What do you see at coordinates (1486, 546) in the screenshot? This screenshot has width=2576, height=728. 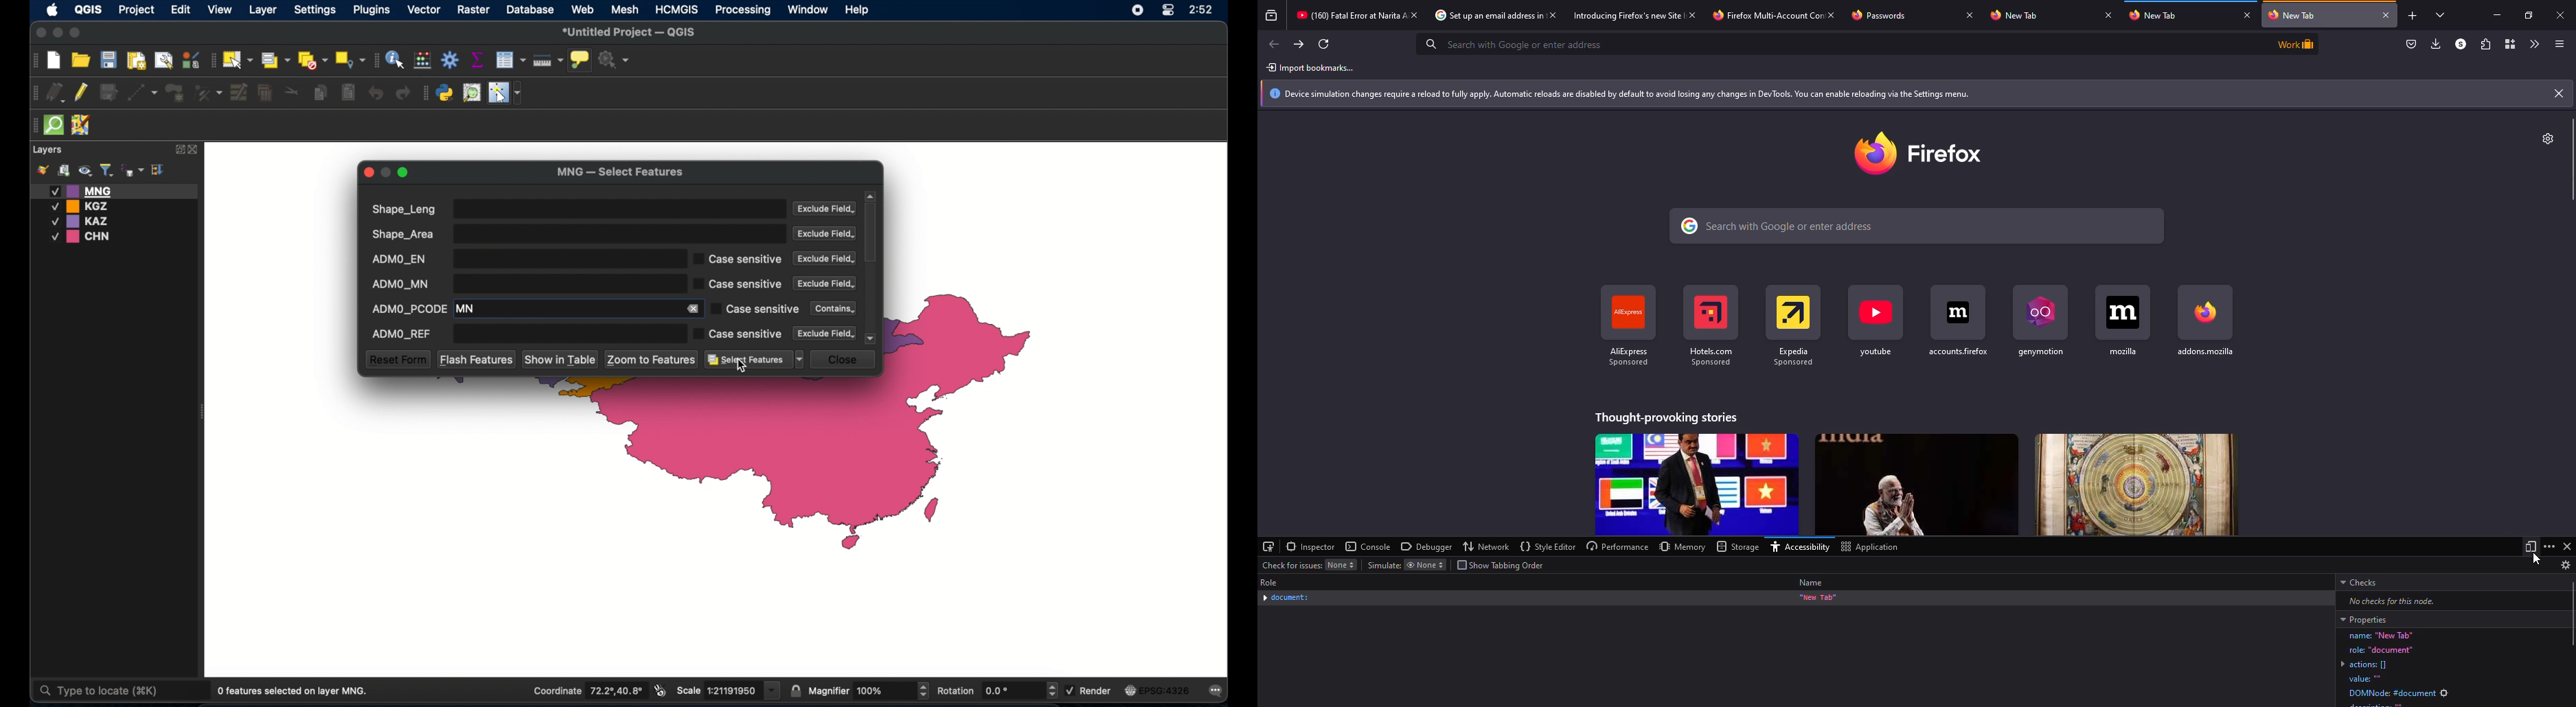 I see `network` at bounding box center [1486, 546].